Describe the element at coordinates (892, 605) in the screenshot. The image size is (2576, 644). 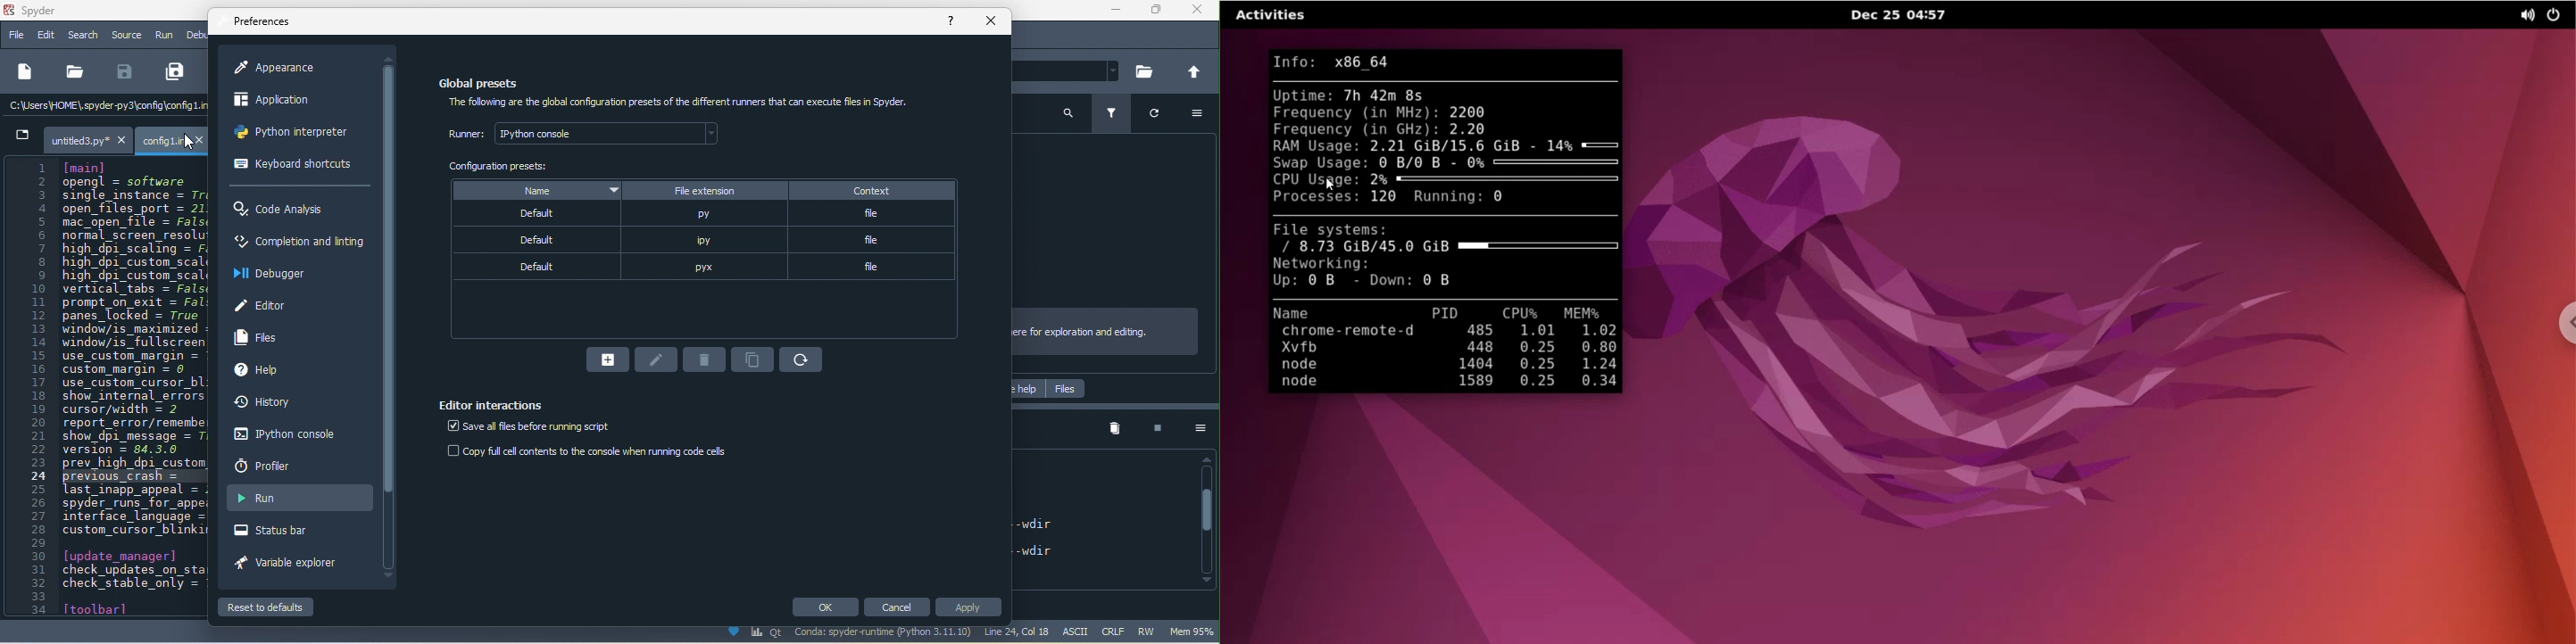
I see `cancel` at that location.